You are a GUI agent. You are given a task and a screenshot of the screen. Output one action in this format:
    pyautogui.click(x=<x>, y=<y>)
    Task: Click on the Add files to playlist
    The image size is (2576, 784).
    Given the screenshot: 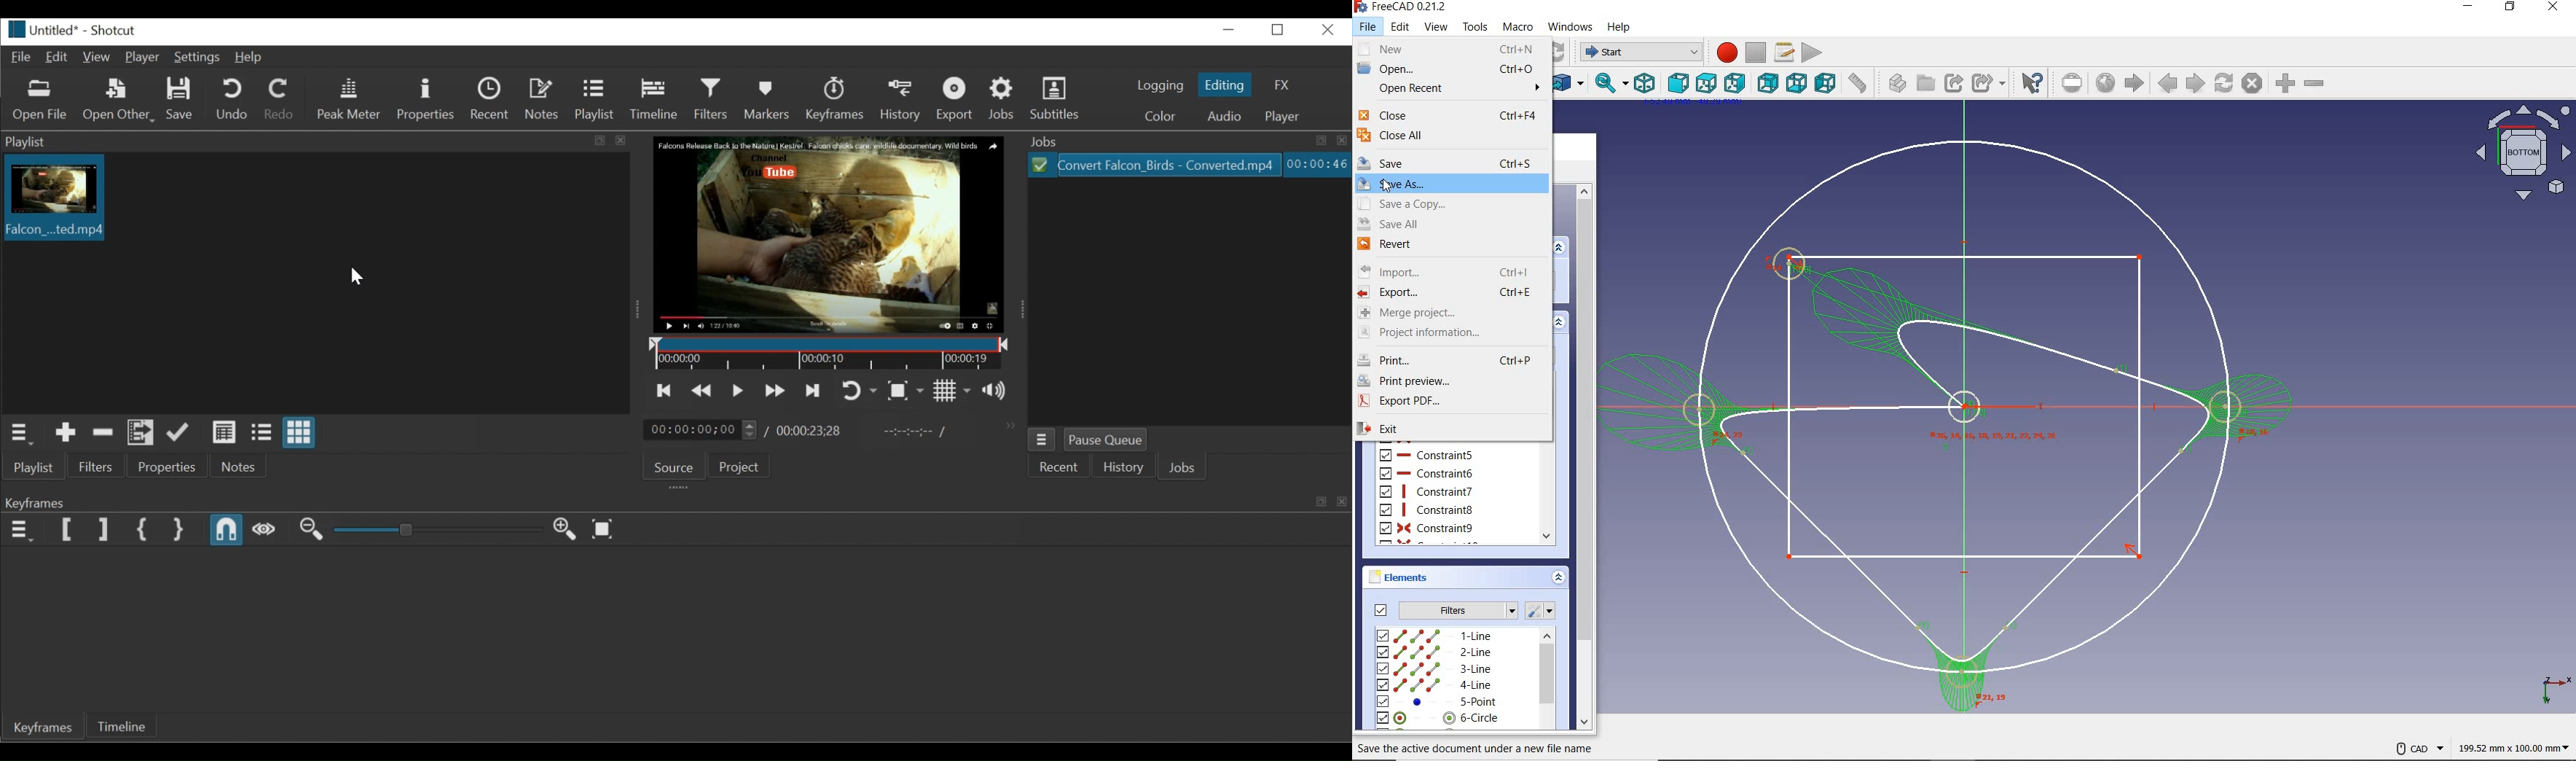 What is the action you would take?
    pyautogui.click(x=142, y=432)
    